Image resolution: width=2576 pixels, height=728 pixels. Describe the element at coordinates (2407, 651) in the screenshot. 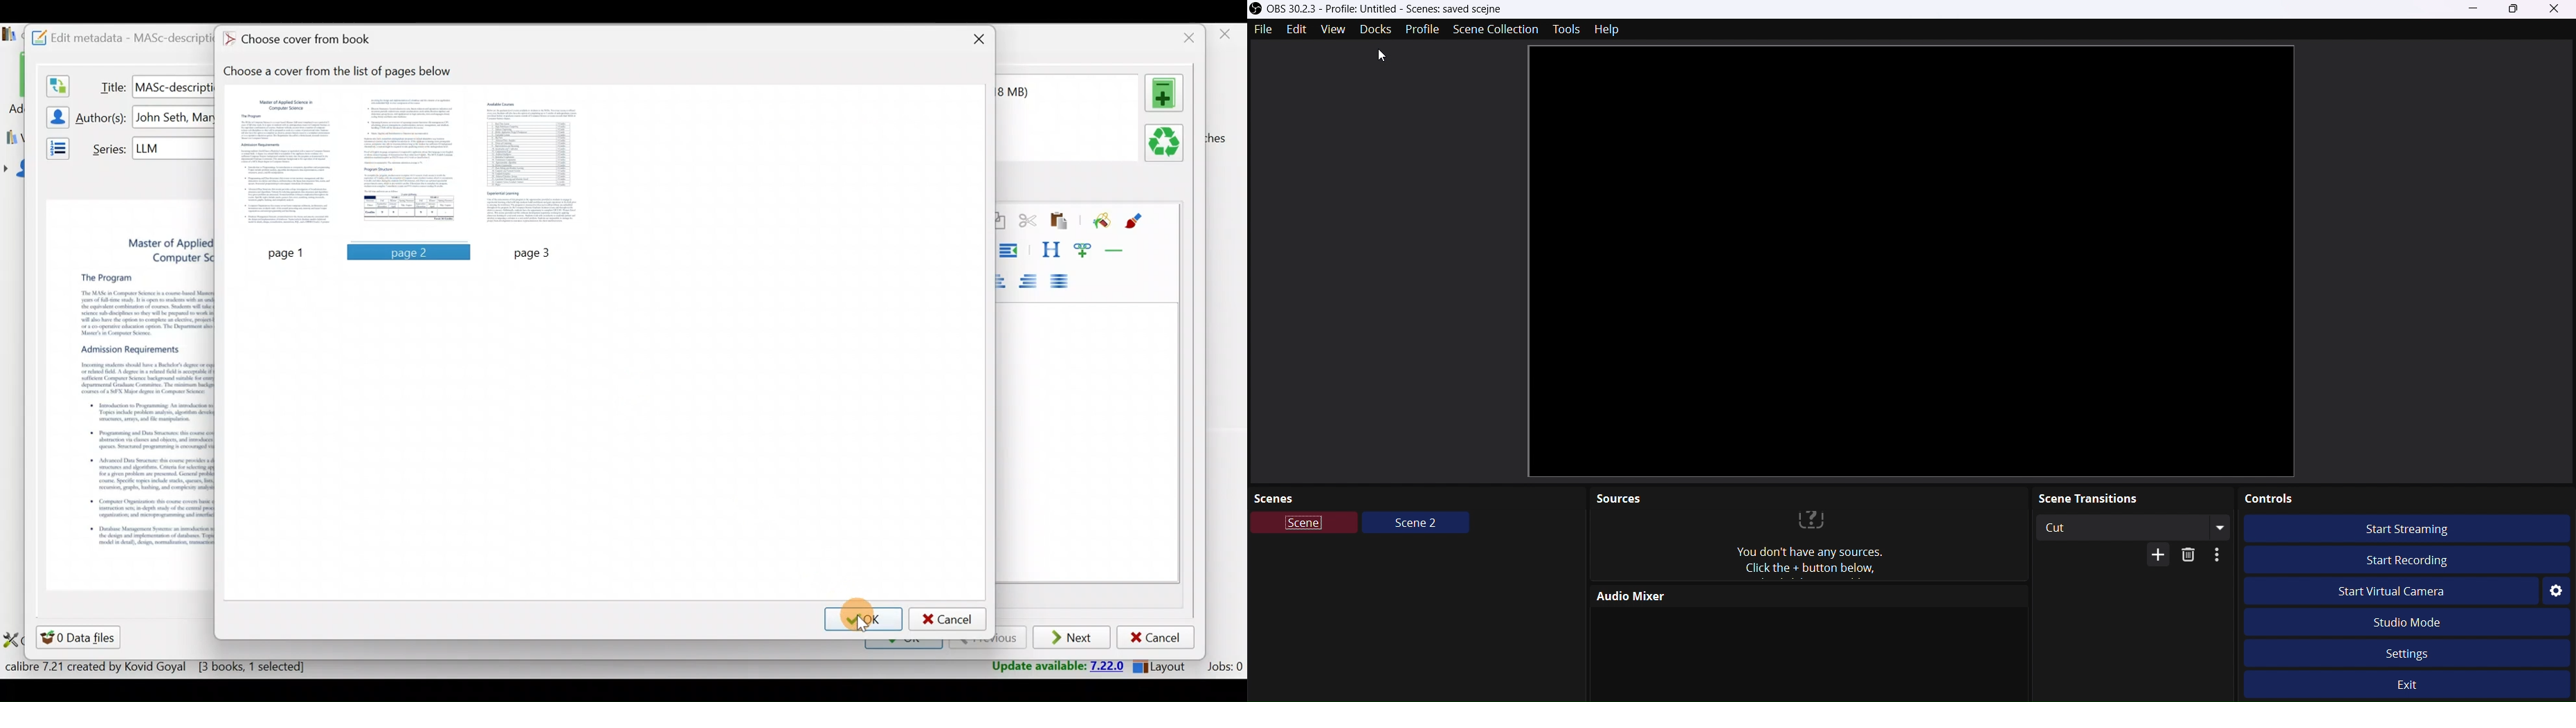

I see `Settings` at that location.